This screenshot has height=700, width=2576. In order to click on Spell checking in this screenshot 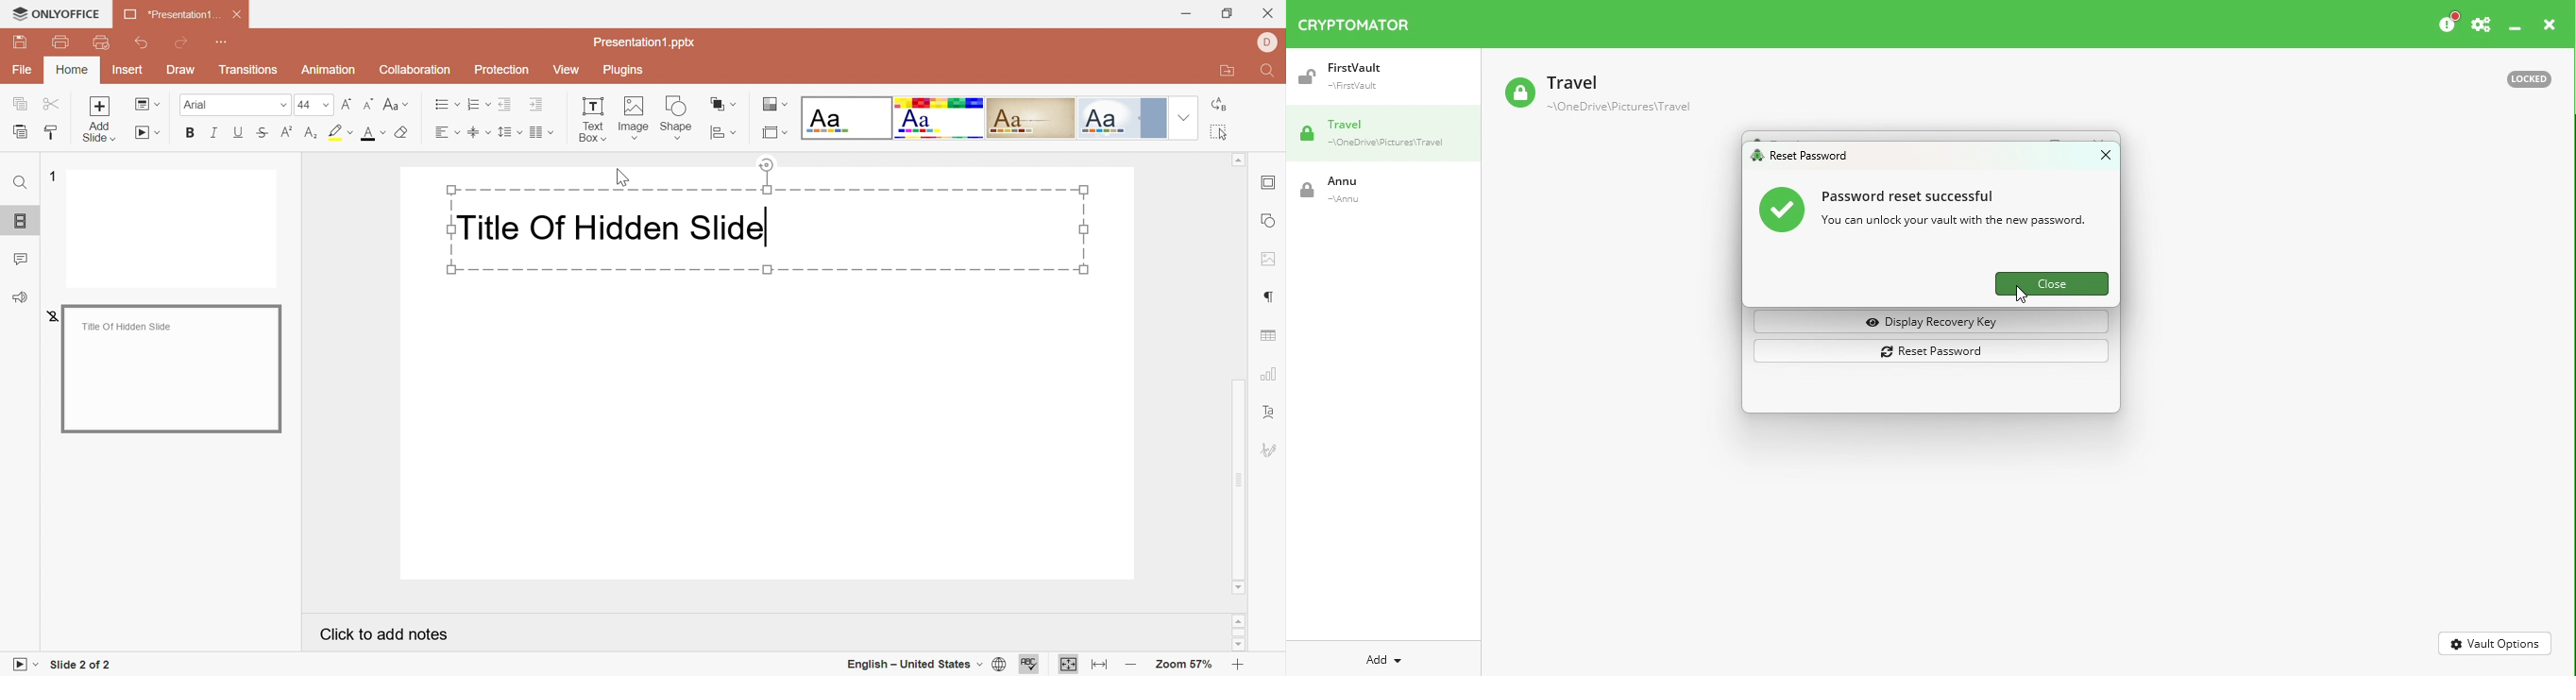, I will do `click(1028, 665)`.